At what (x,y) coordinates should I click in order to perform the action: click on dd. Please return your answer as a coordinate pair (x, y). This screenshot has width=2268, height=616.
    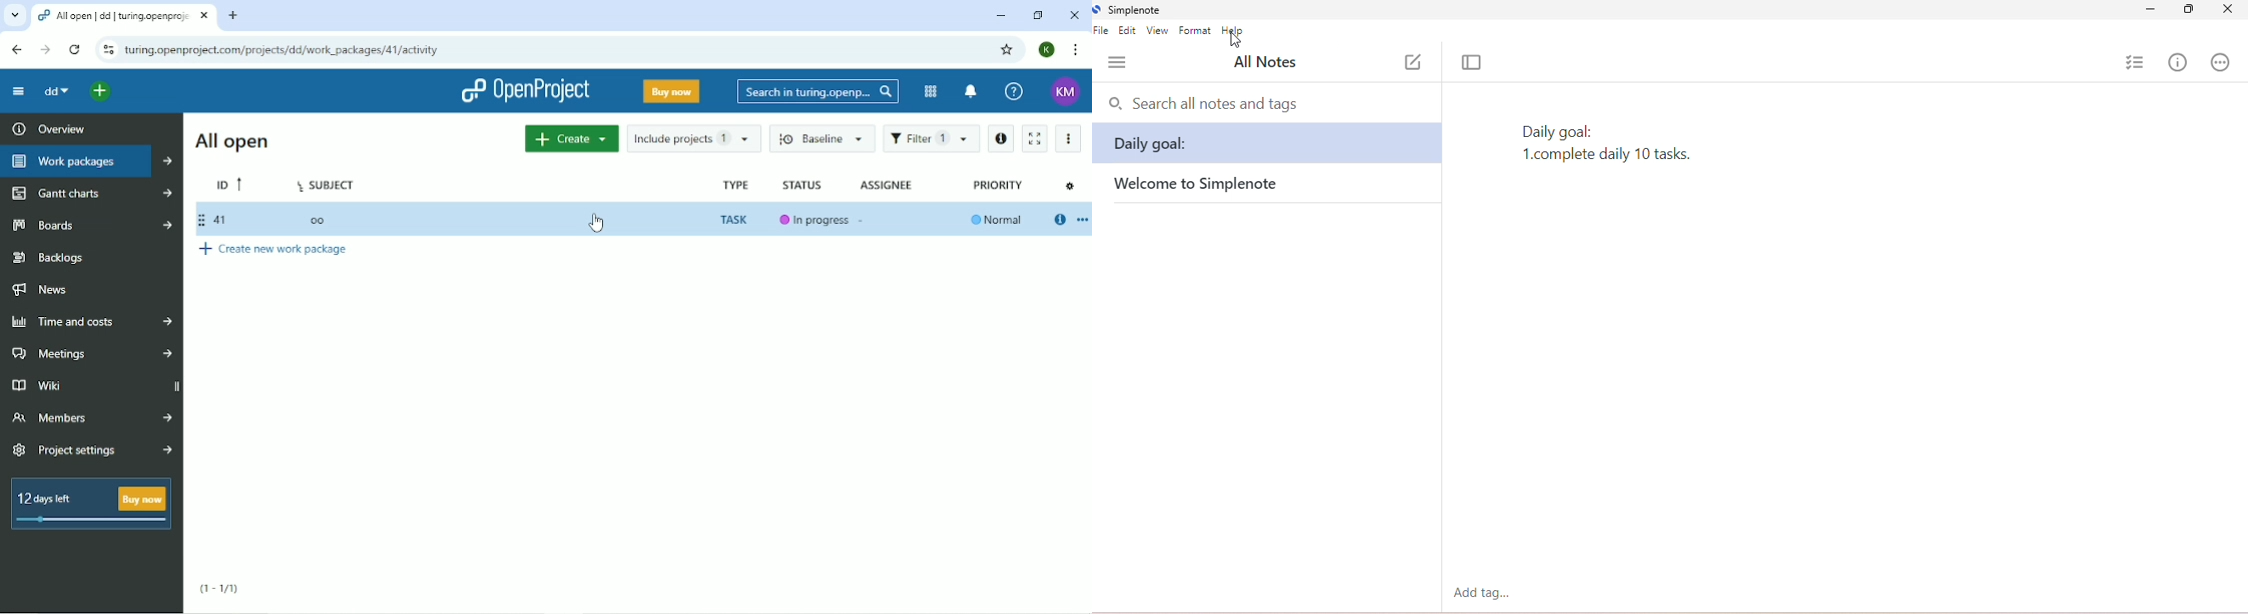
    Looking at the image, I should click on (57, 93).